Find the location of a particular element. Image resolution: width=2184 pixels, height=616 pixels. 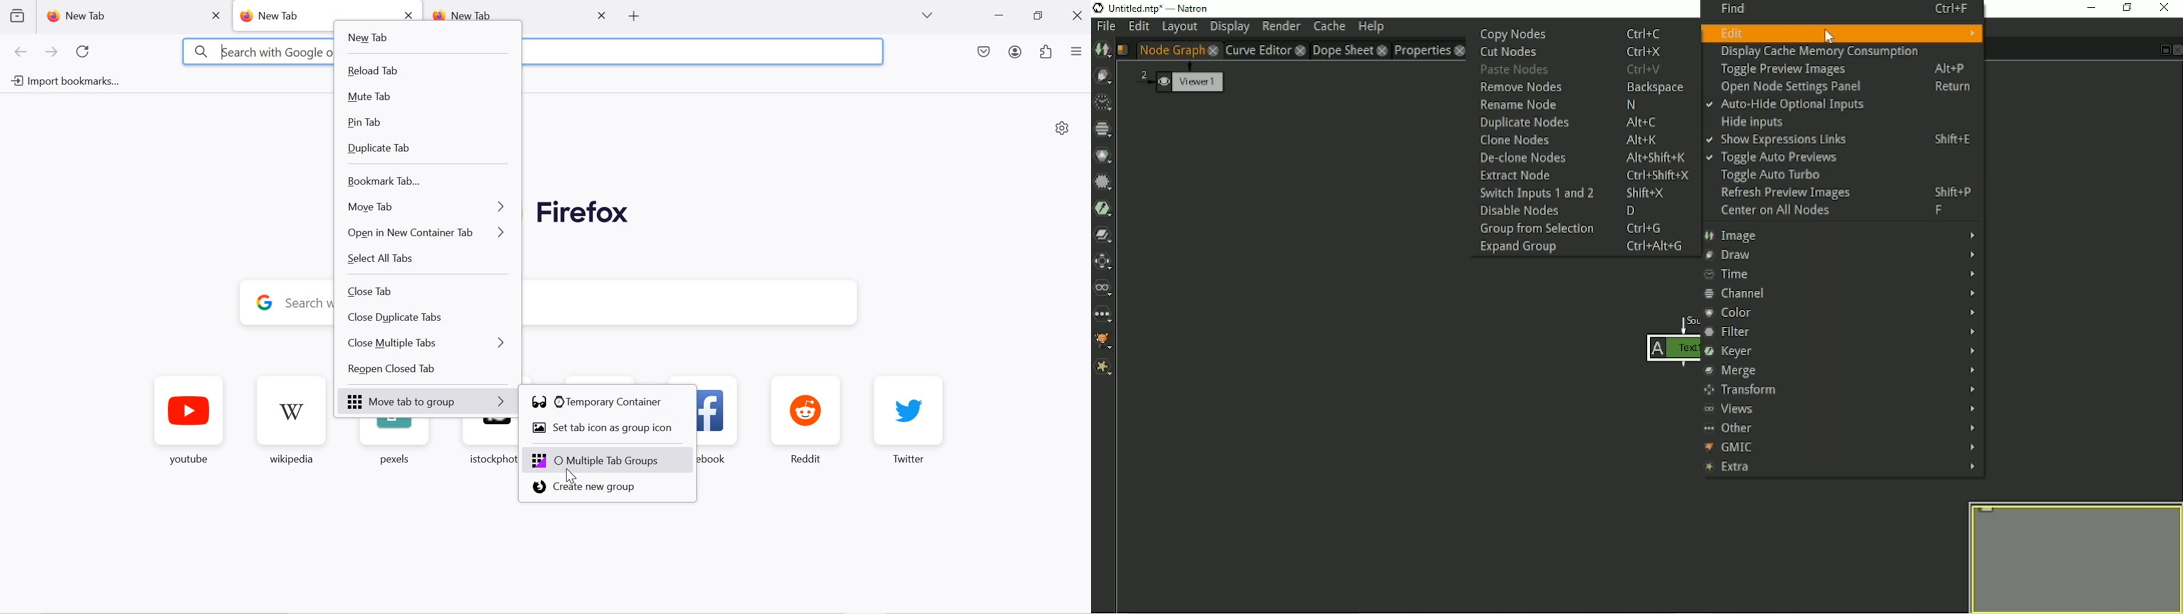

extensions is located at coordinates (1047, 53).